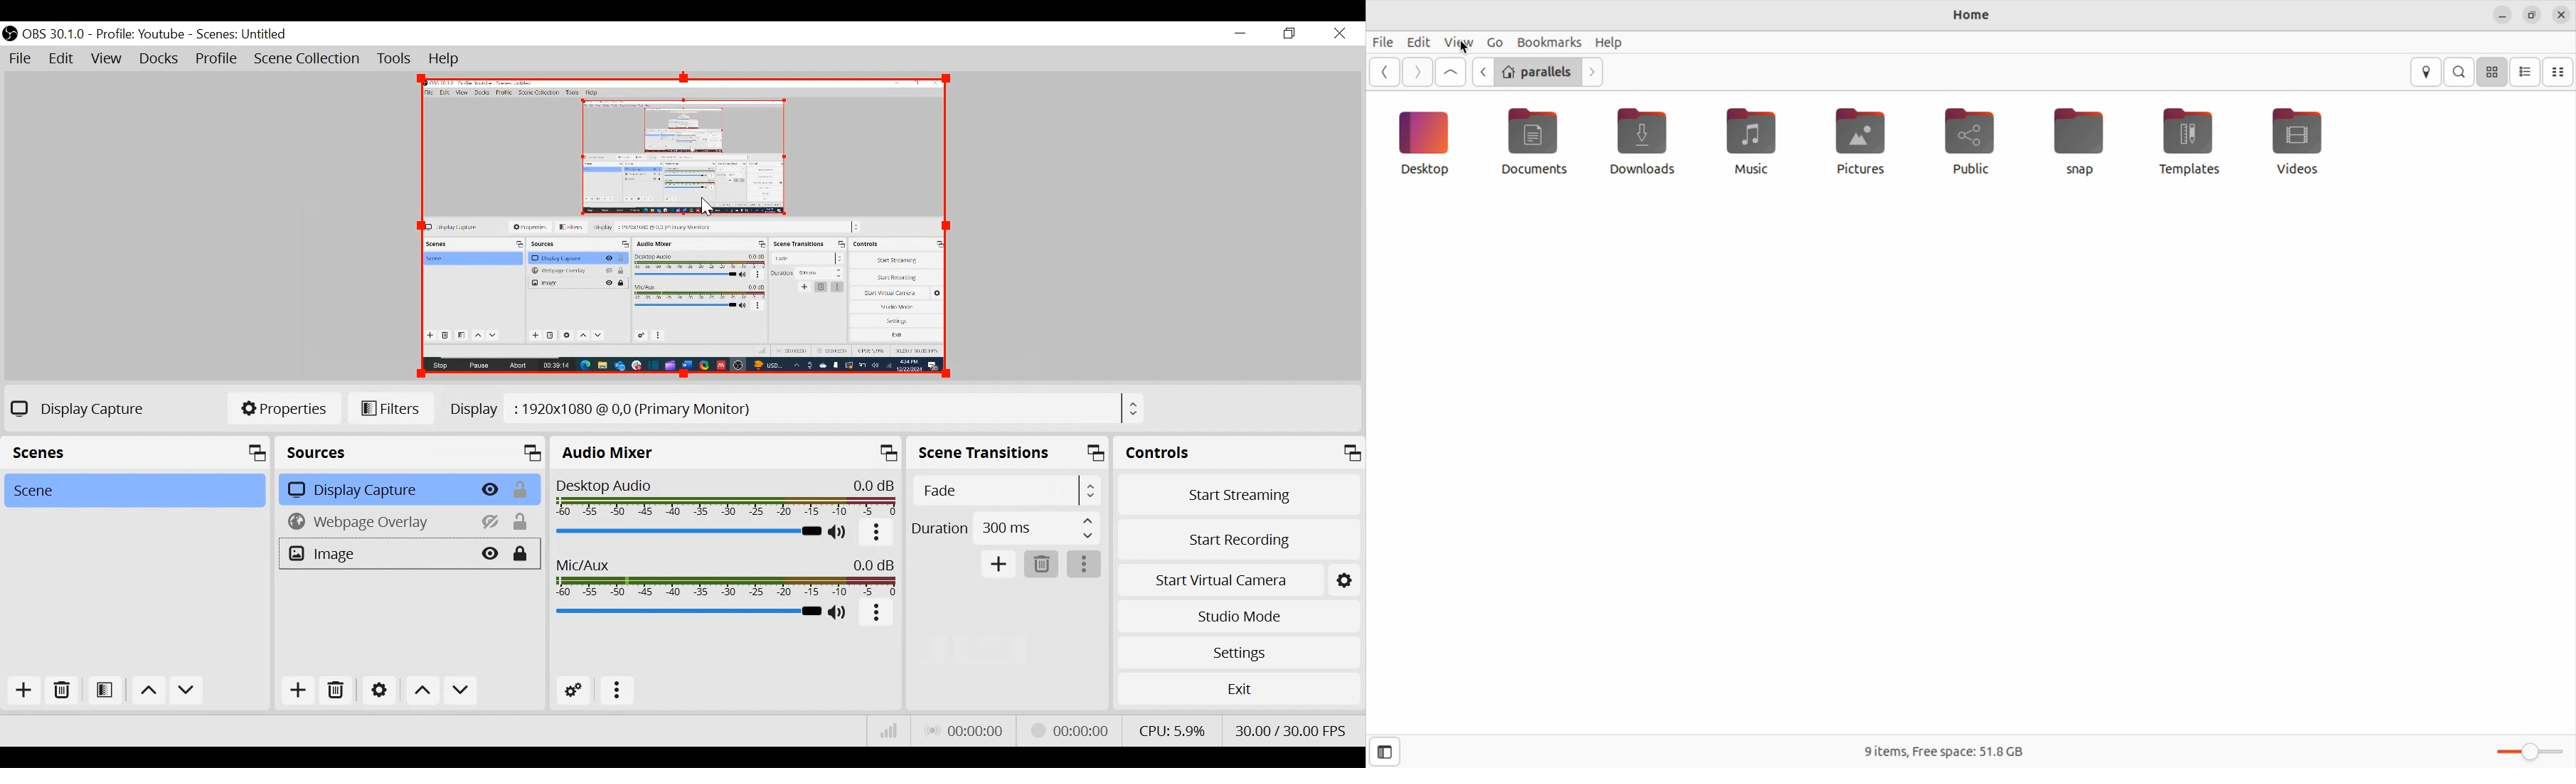  What do you see at coordinates (373, 554) in the screenshot?
I see `Image` at bounding box center [373, 554].